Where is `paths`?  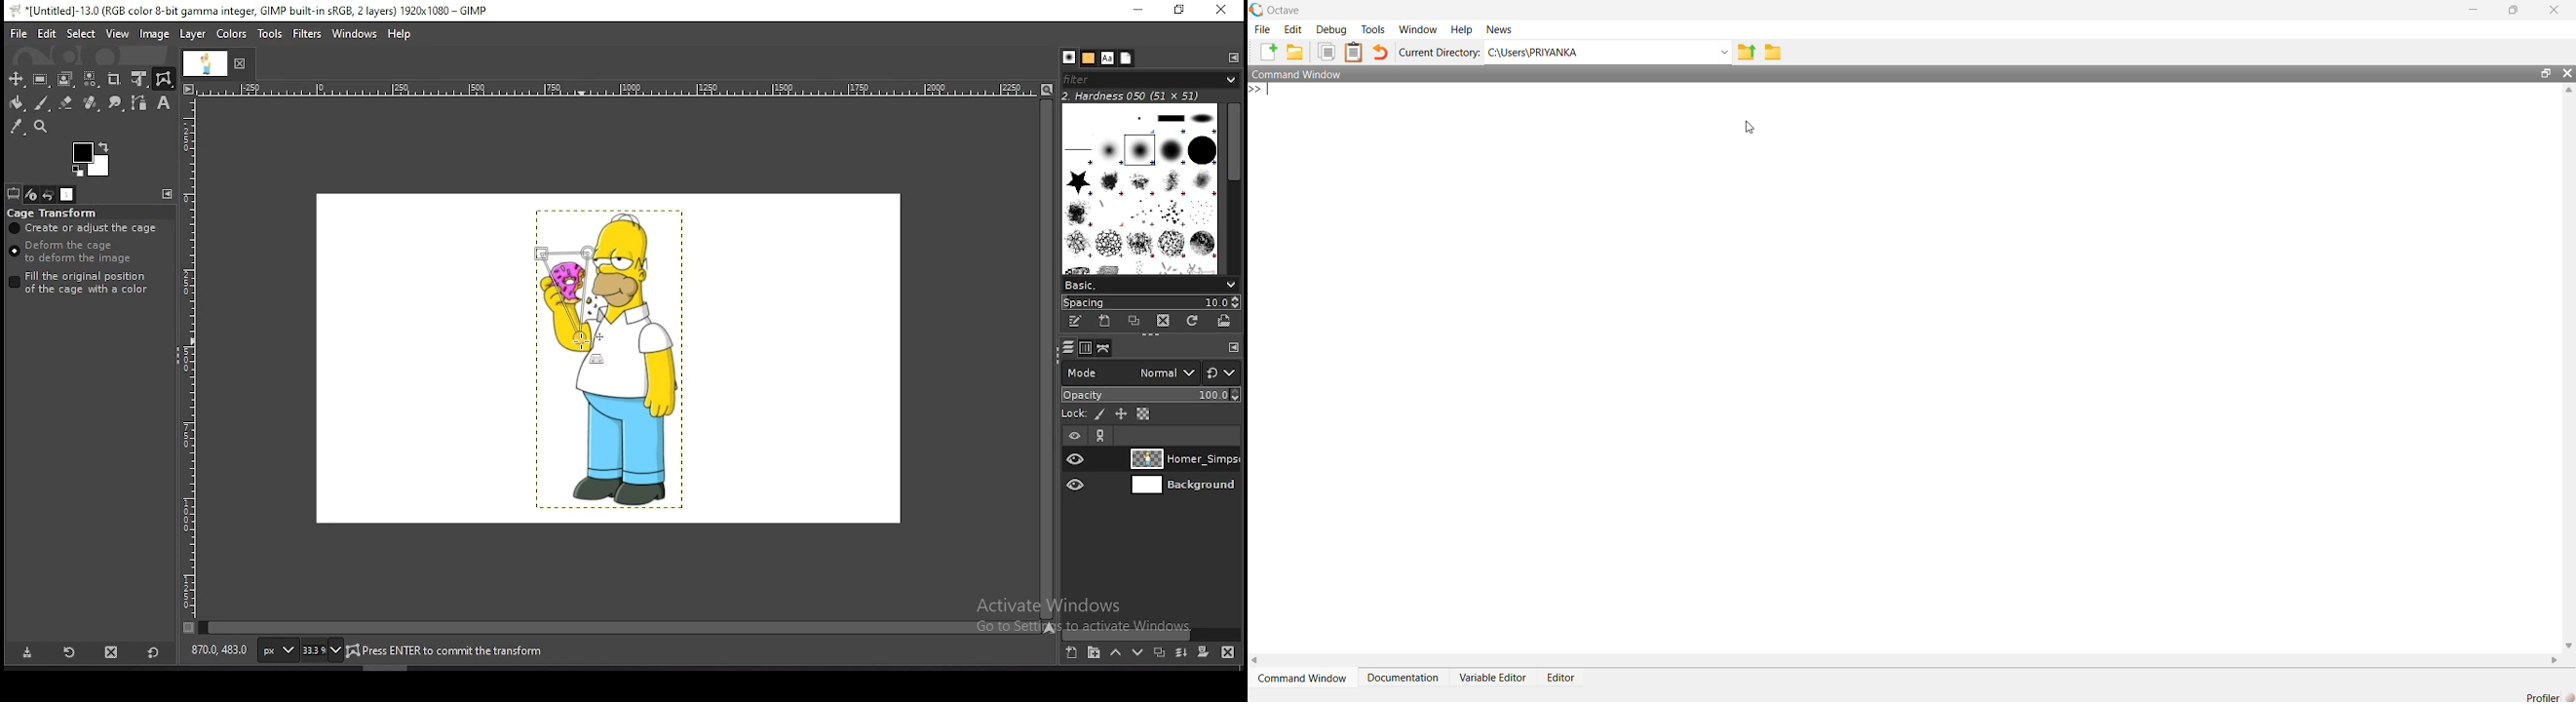 paths is located at coordinates (1101, 348).